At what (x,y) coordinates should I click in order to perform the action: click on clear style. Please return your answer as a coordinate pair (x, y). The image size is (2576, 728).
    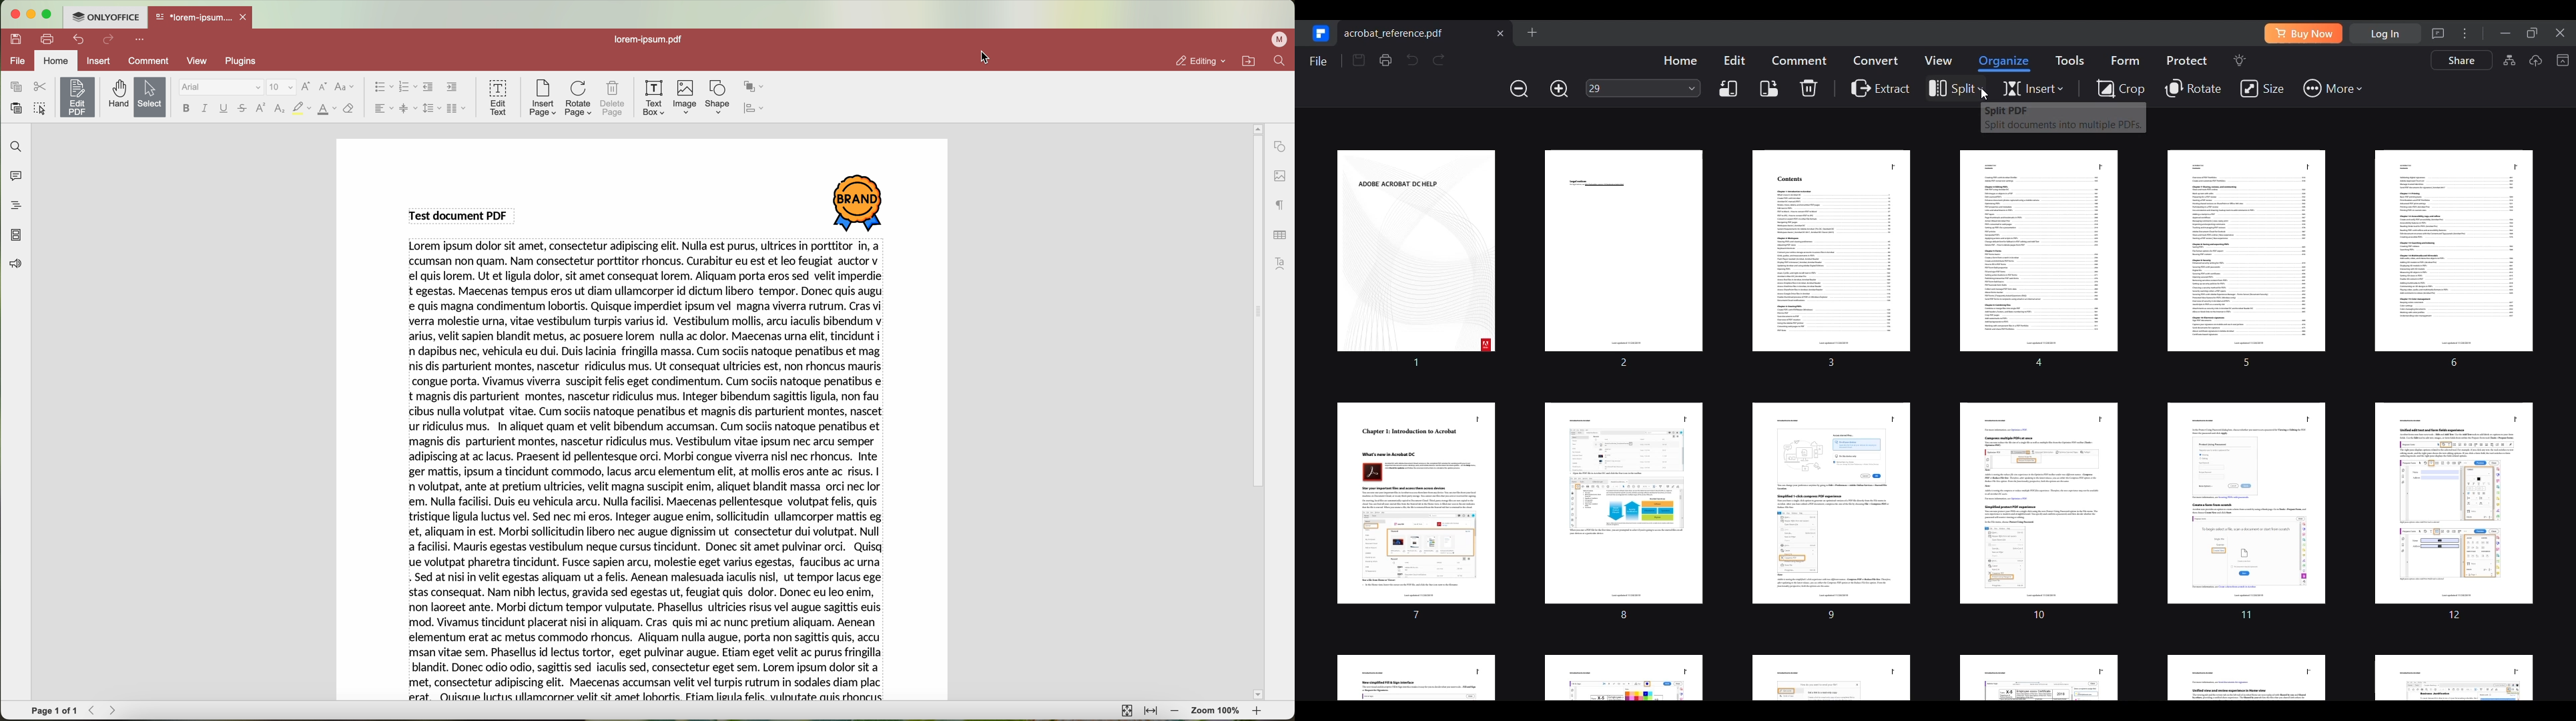
    Looking at the image, I should click on (349, 109).